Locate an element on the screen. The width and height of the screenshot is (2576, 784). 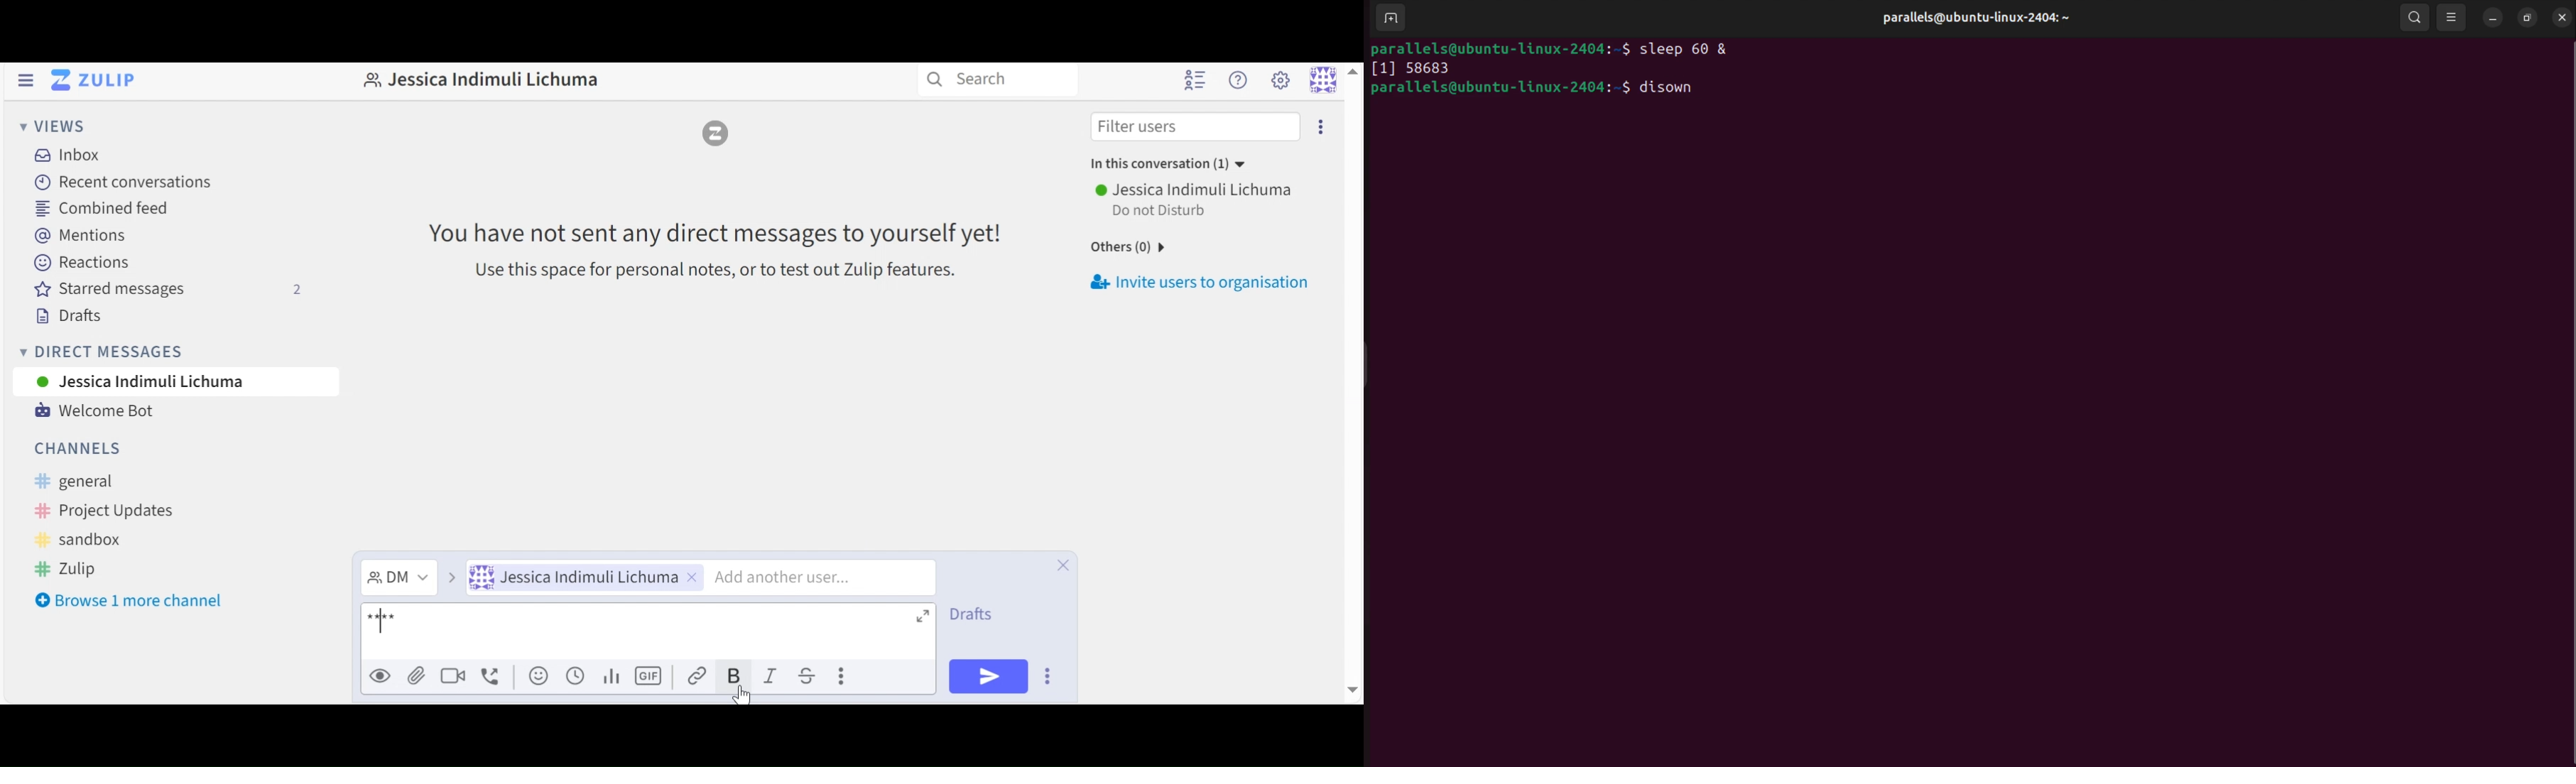
more actions is located at coordinates (843, 677).